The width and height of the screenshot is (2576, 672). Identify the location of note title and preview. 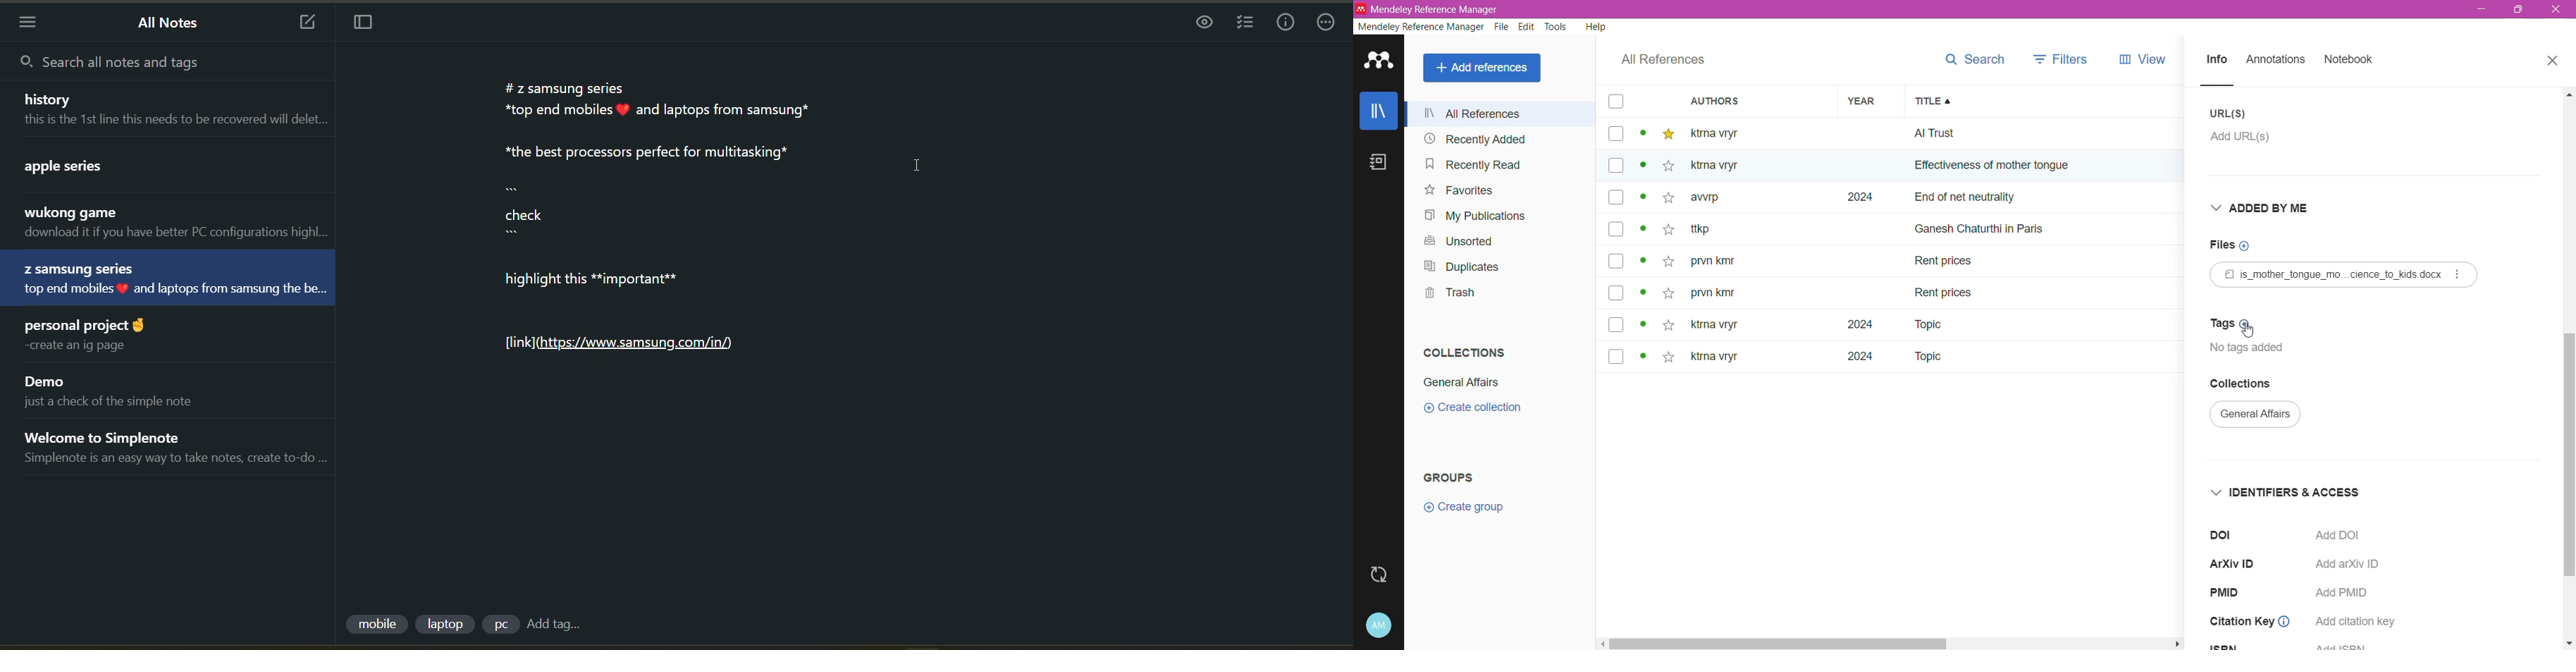
(161, 277).